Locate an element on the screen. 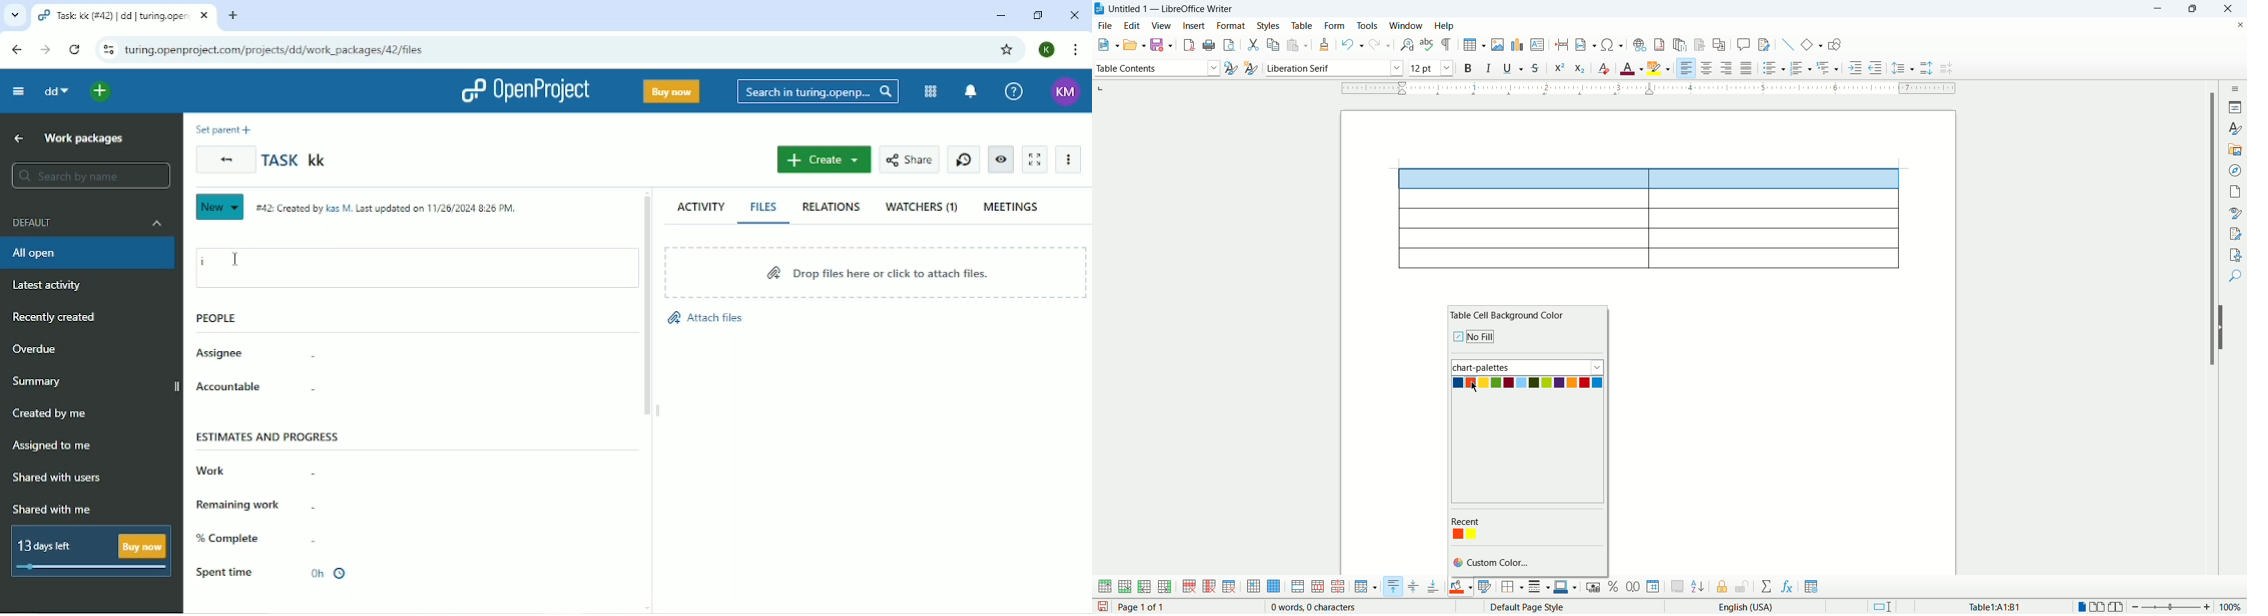 This screenshot has height=616, width=2268. Drop files here or click to attach files is located at coordinates (873, 271).